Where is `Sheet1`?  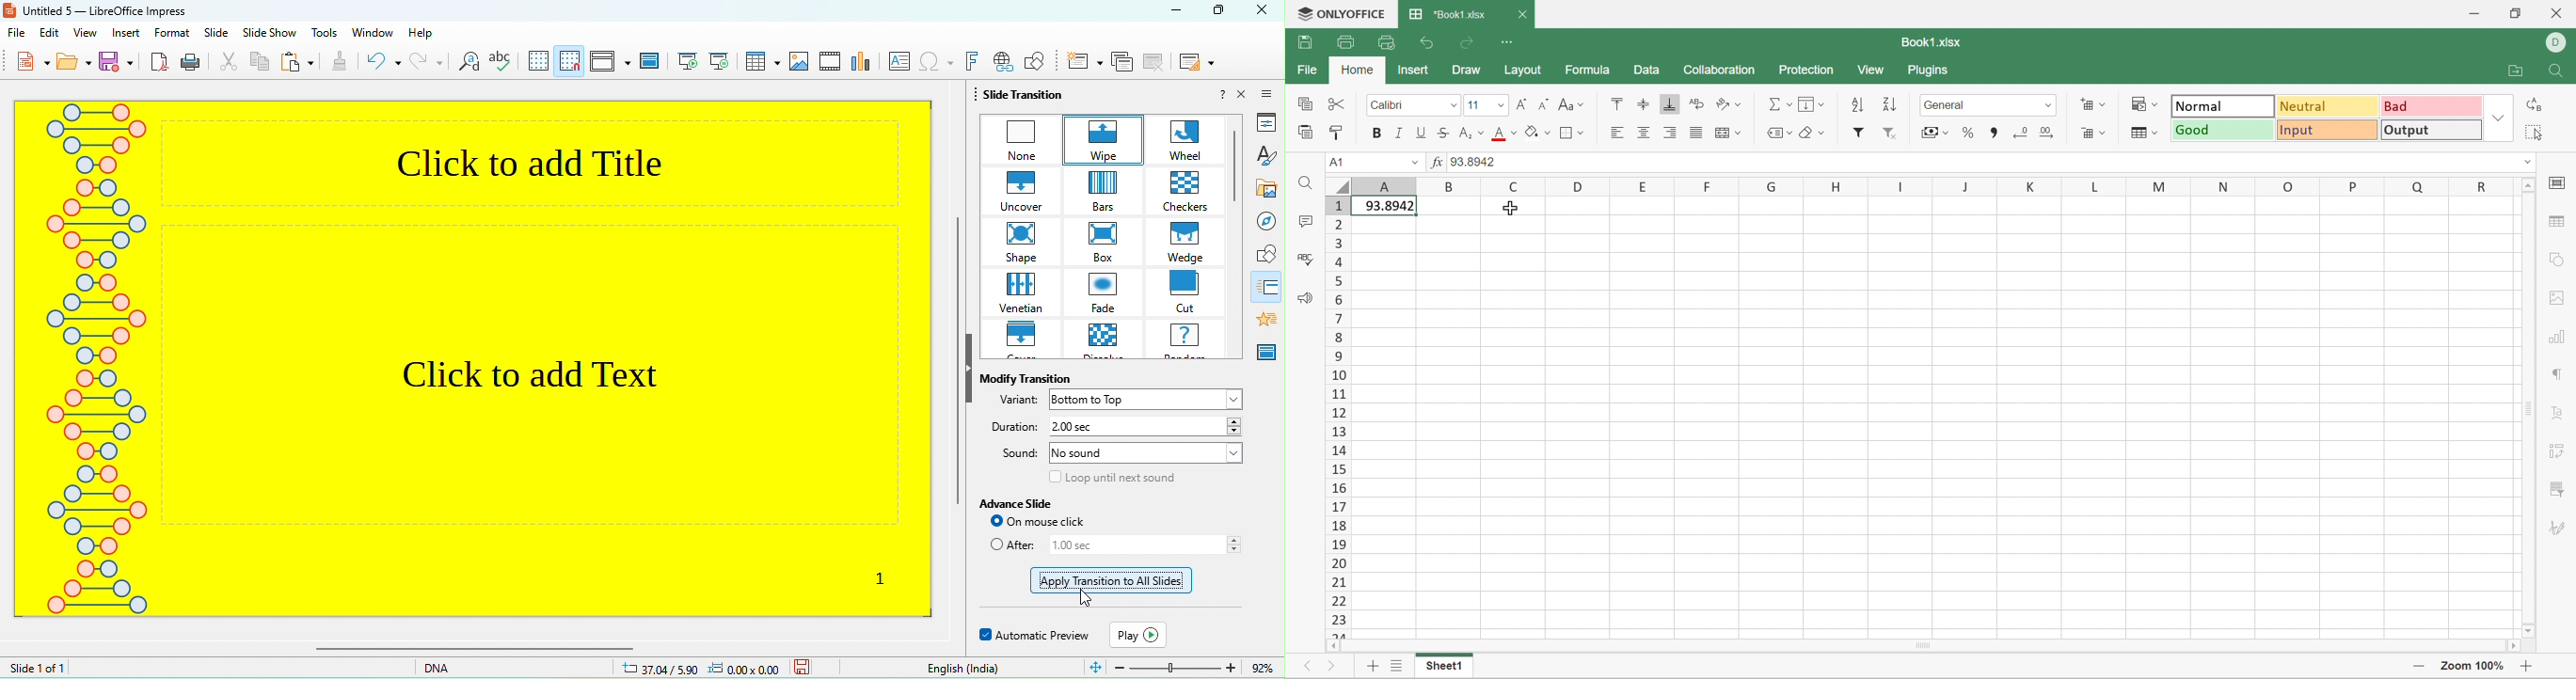 Sheet1 is located at coordinates (1441, 668).